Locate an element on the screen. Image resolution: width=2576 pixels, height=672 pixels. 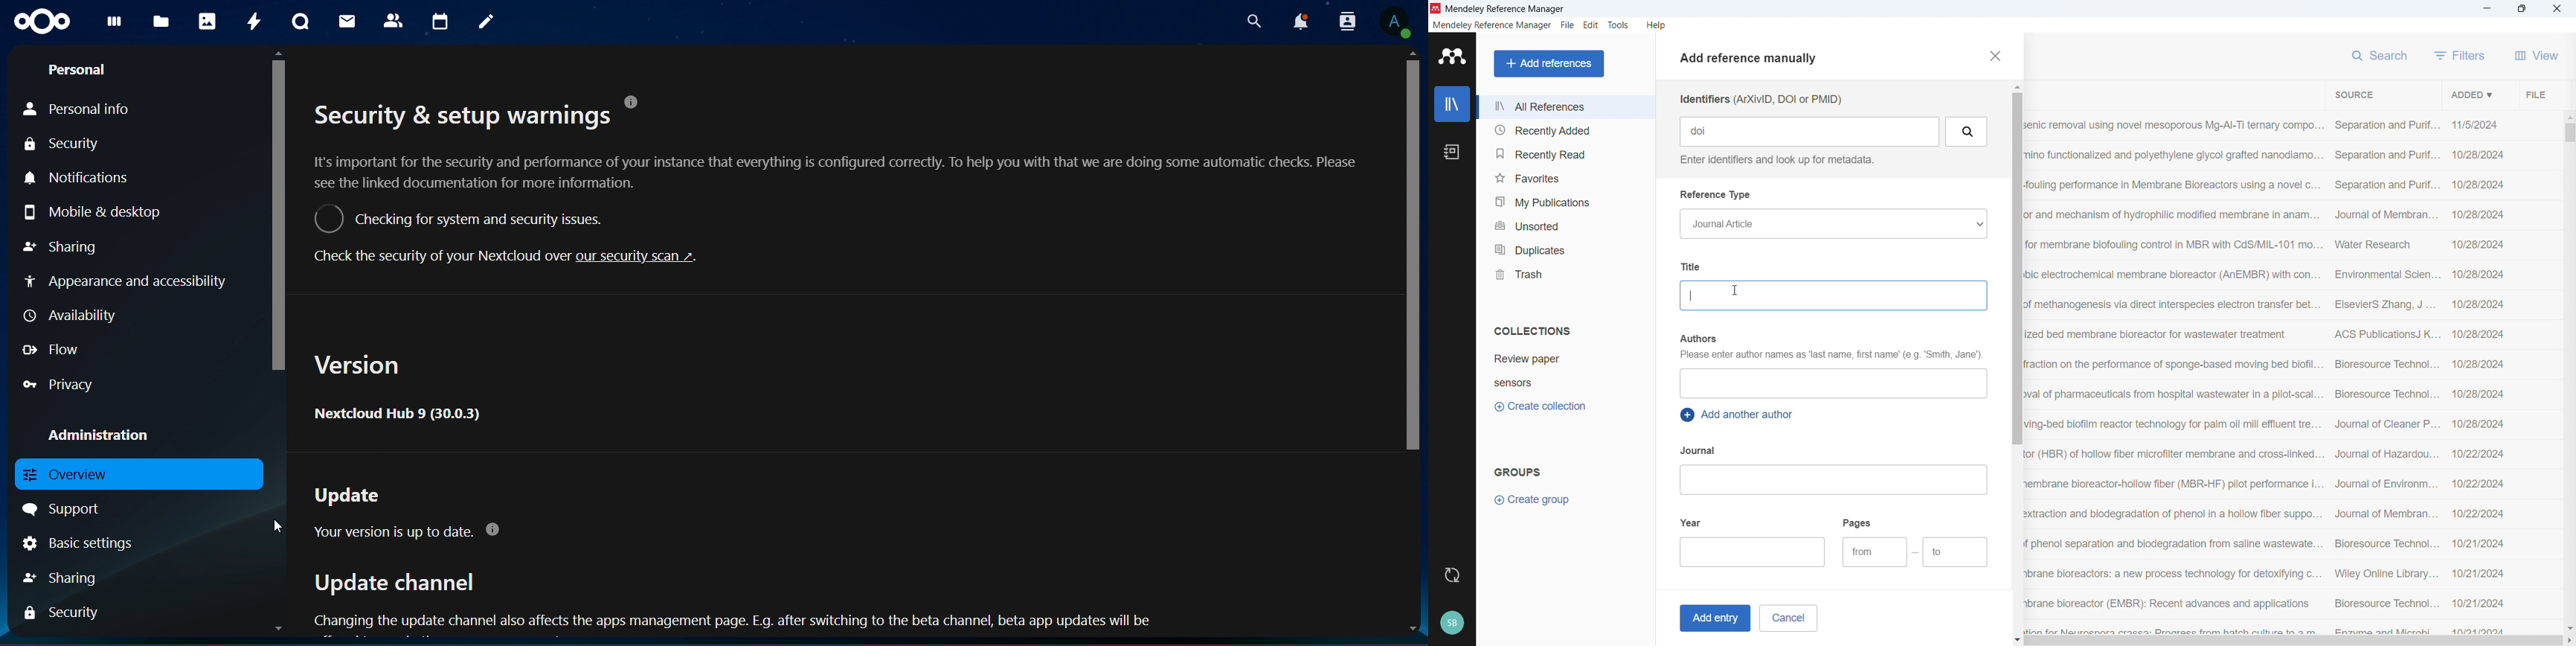
Add journal name  is located at coordinates (1832, 480).